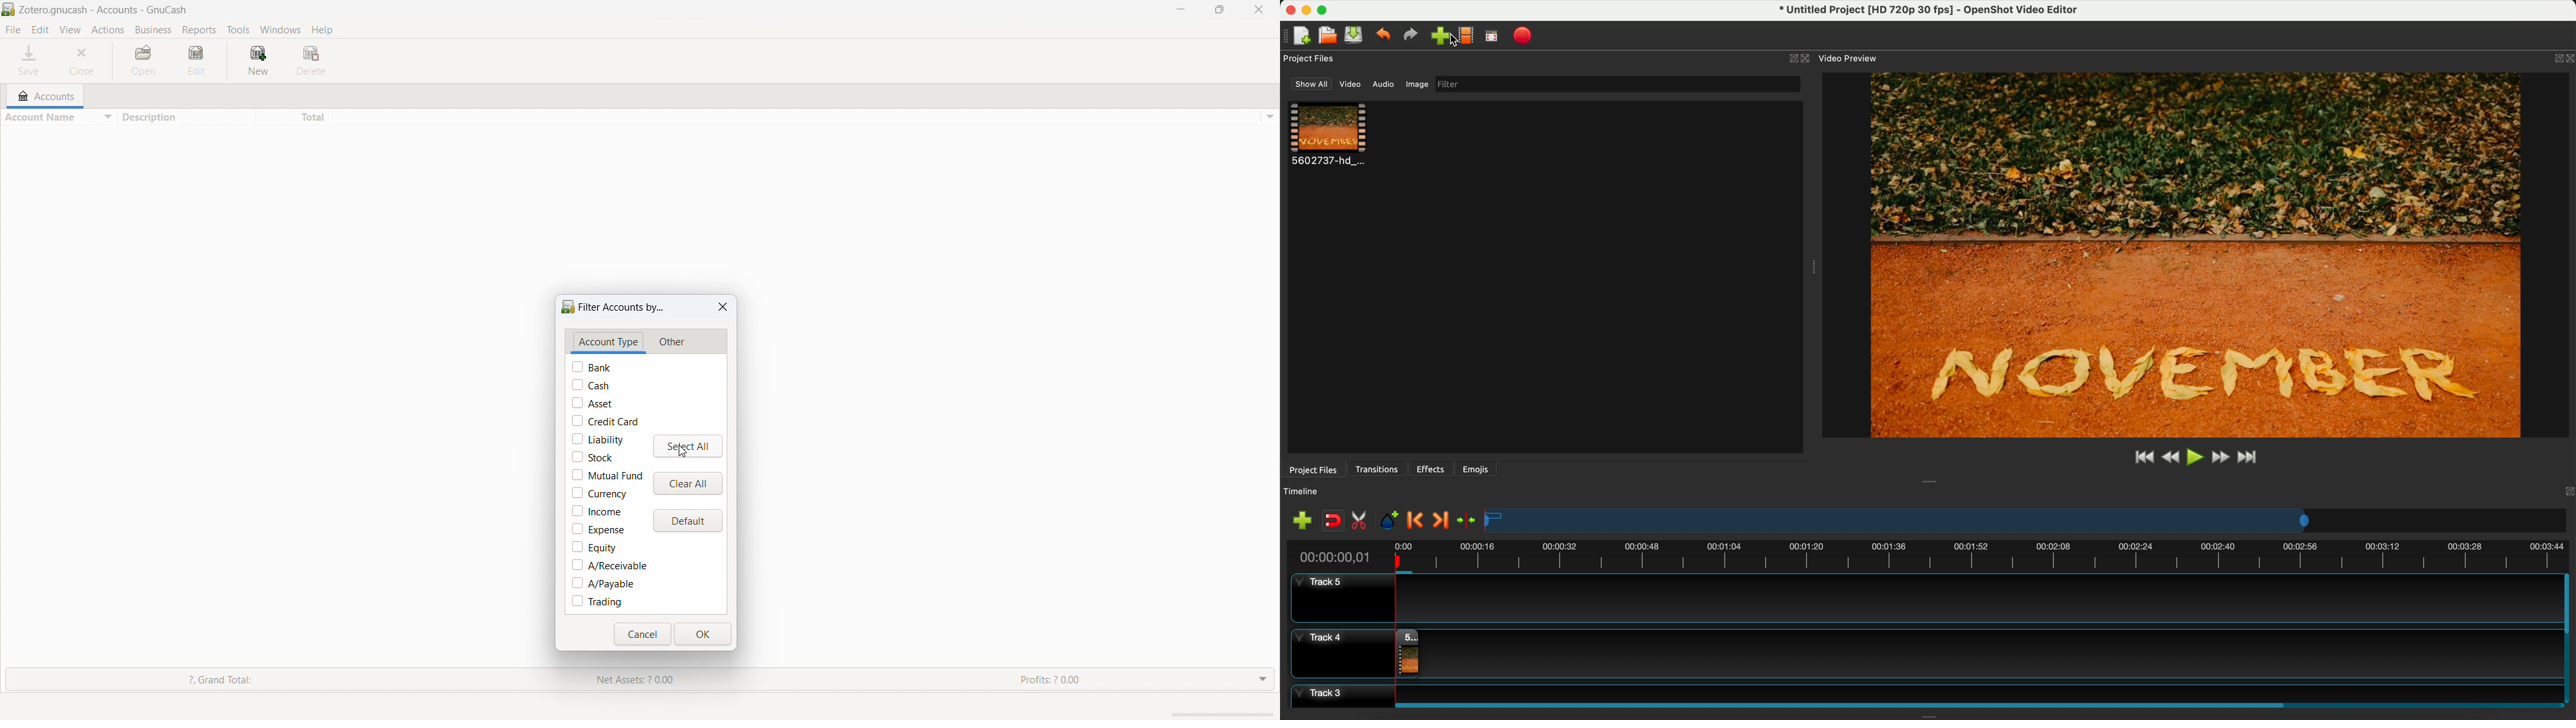  I want to click on scroll bar, so click(2568, 638).